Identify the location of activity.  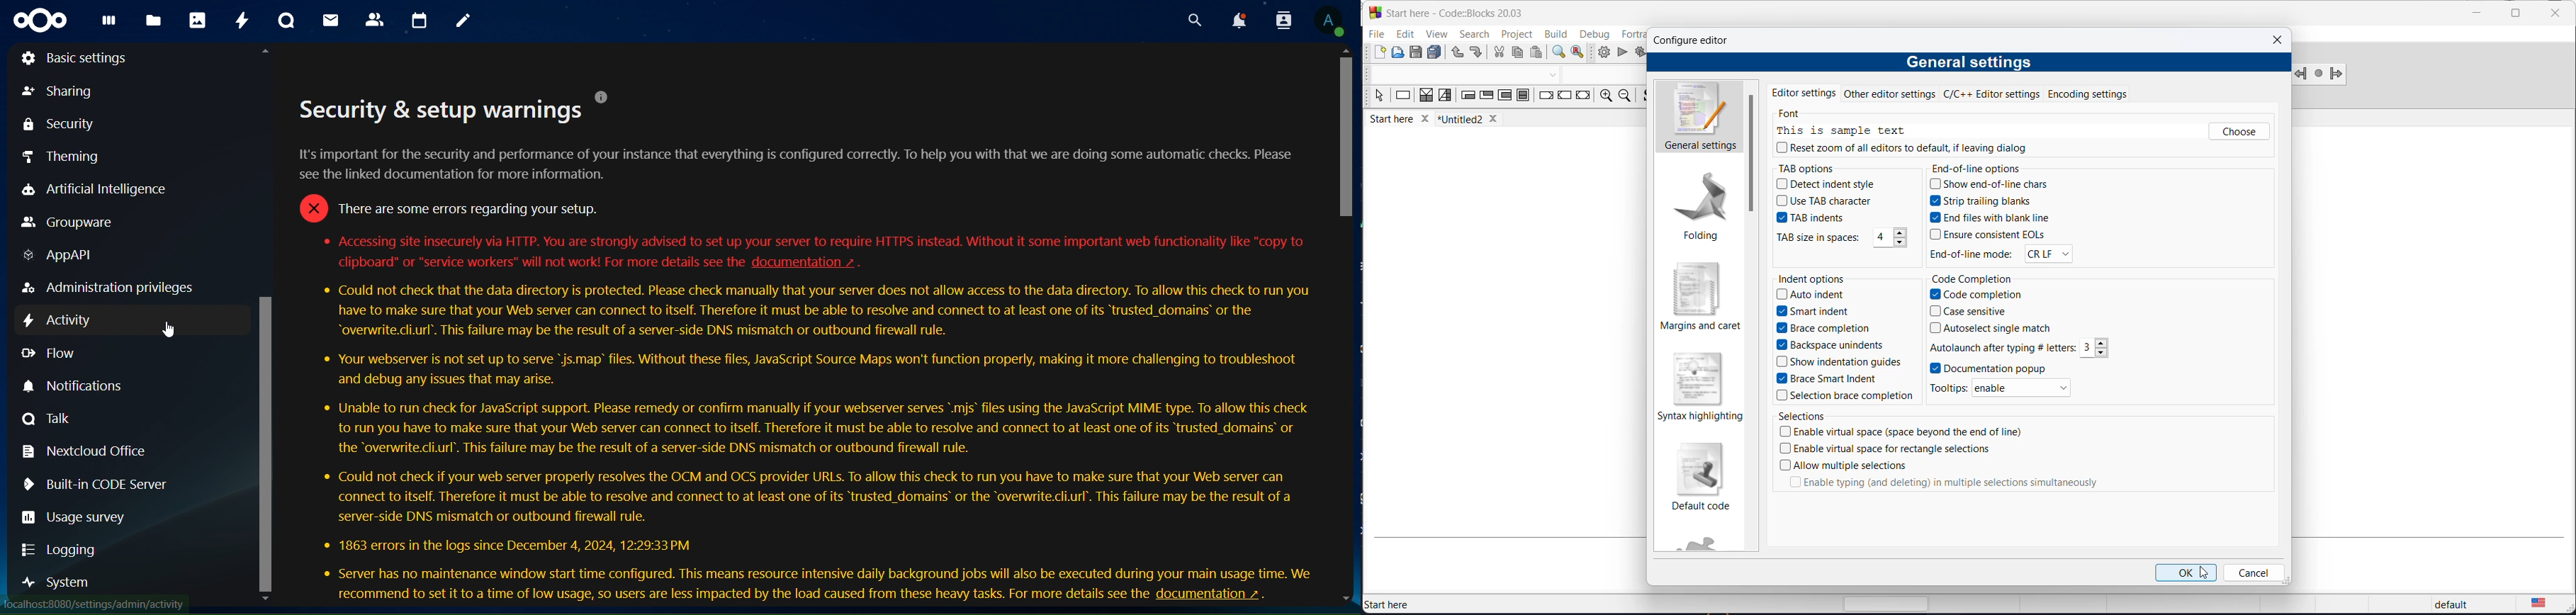
(59, 321).